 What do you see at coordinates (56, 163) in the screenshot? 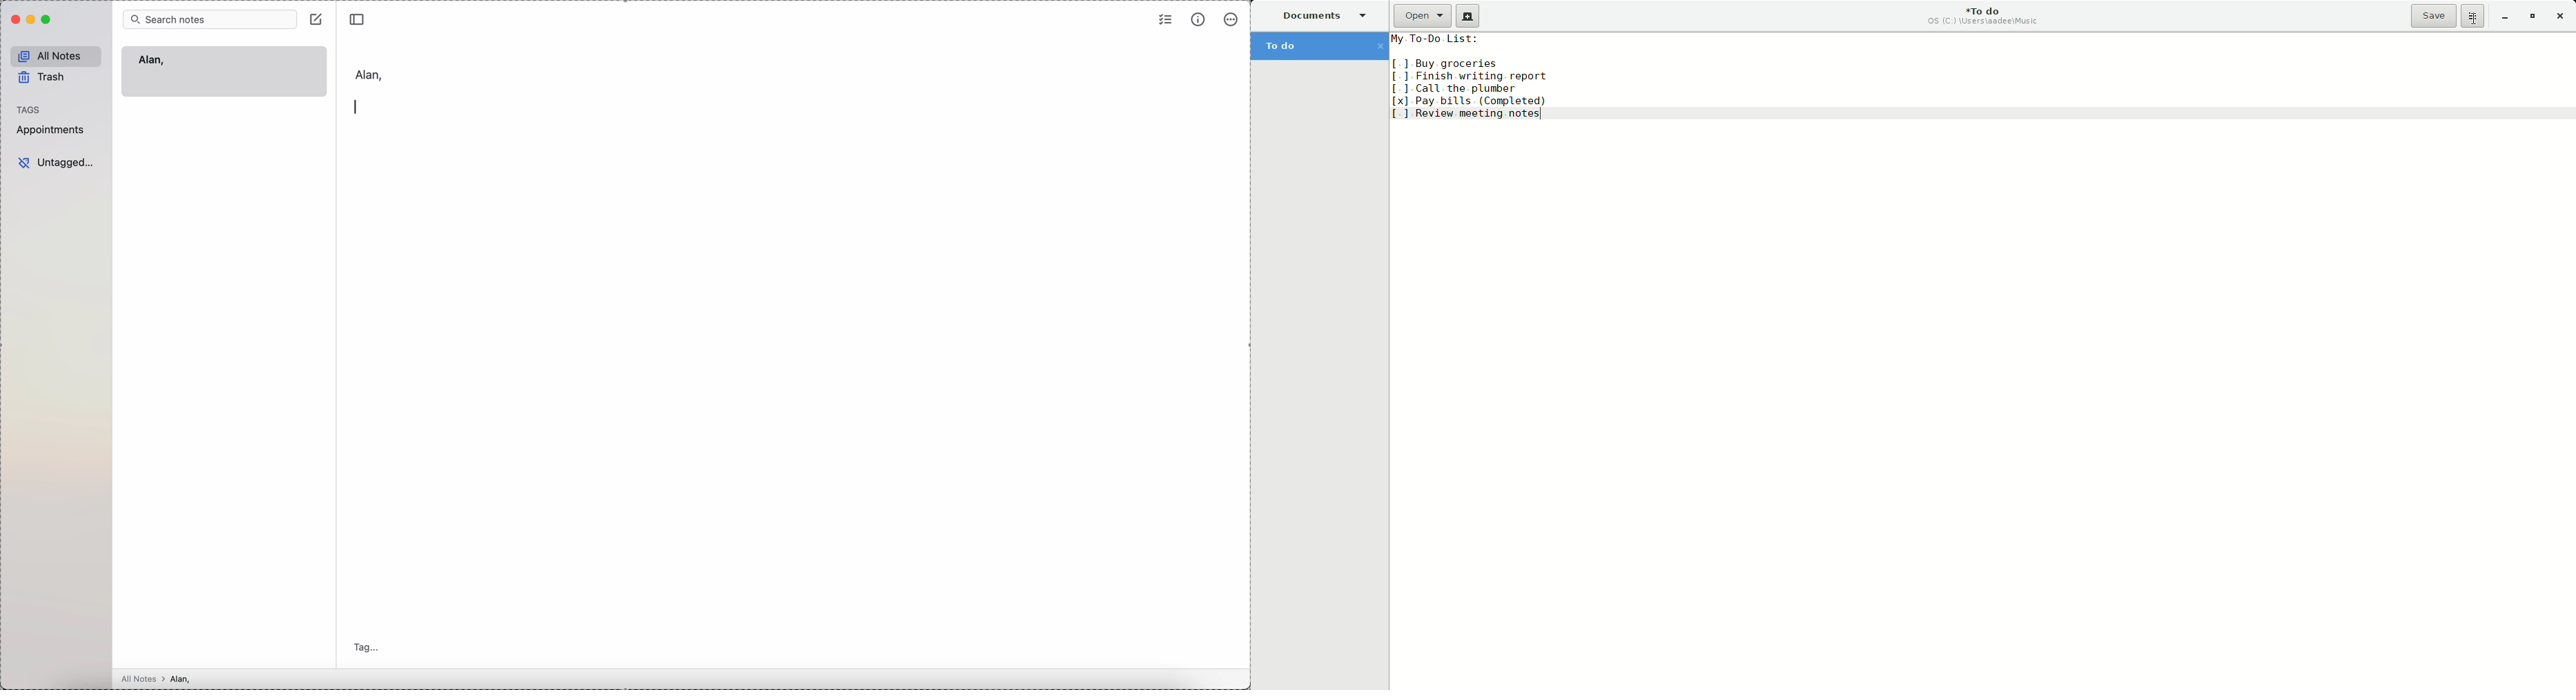
I see `untagged` at bounding box center [56, 163].